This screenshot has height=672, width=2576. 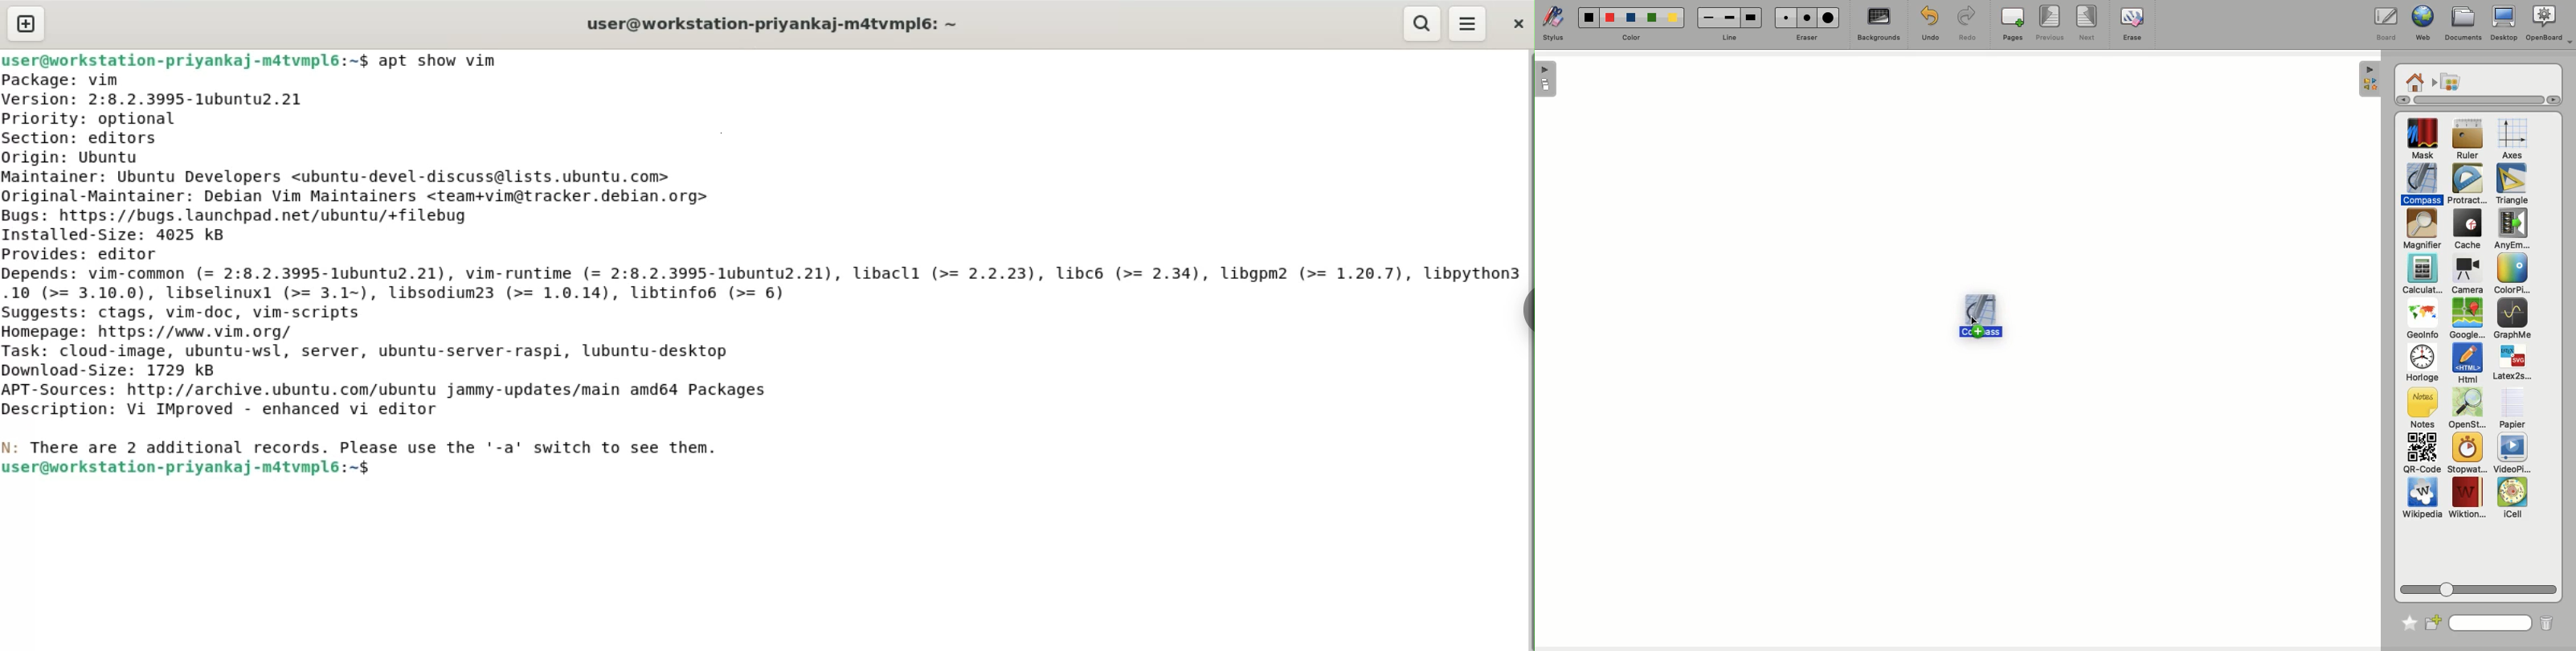 I want to click on color 4, so click(x=1651, y=19).